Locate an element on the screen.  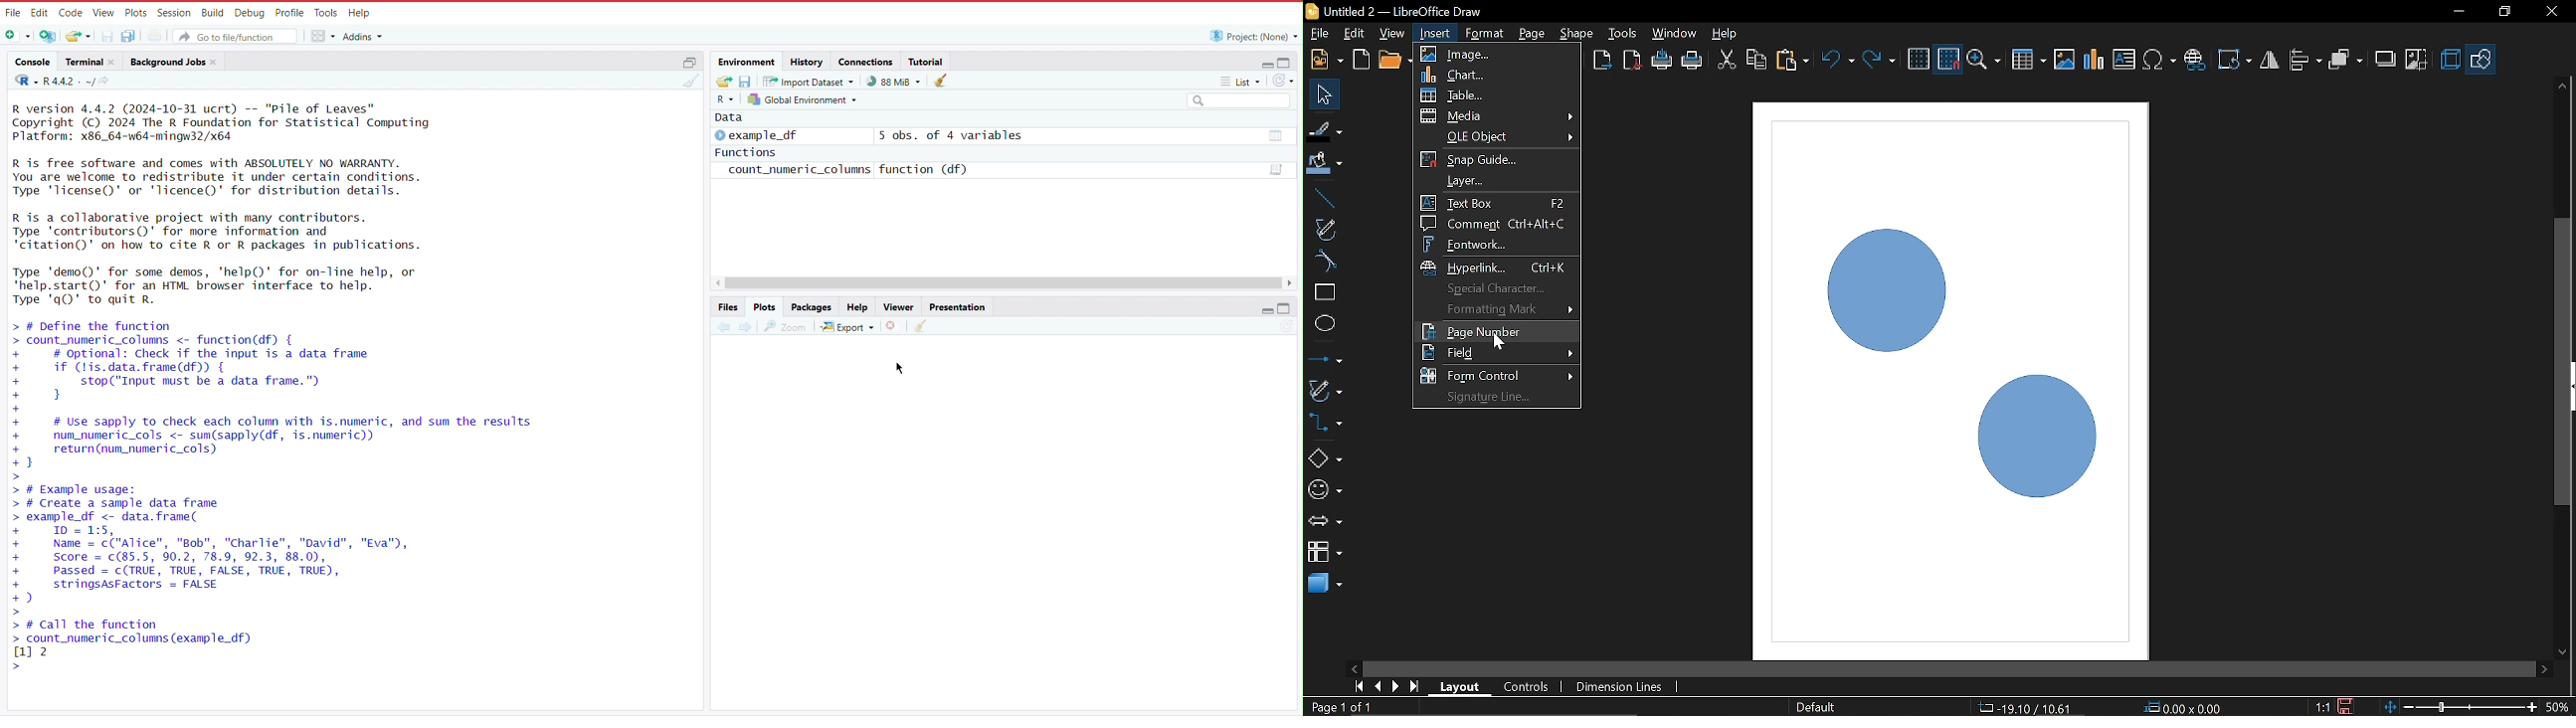
Rectangle is located at coordinates (1324, 292).